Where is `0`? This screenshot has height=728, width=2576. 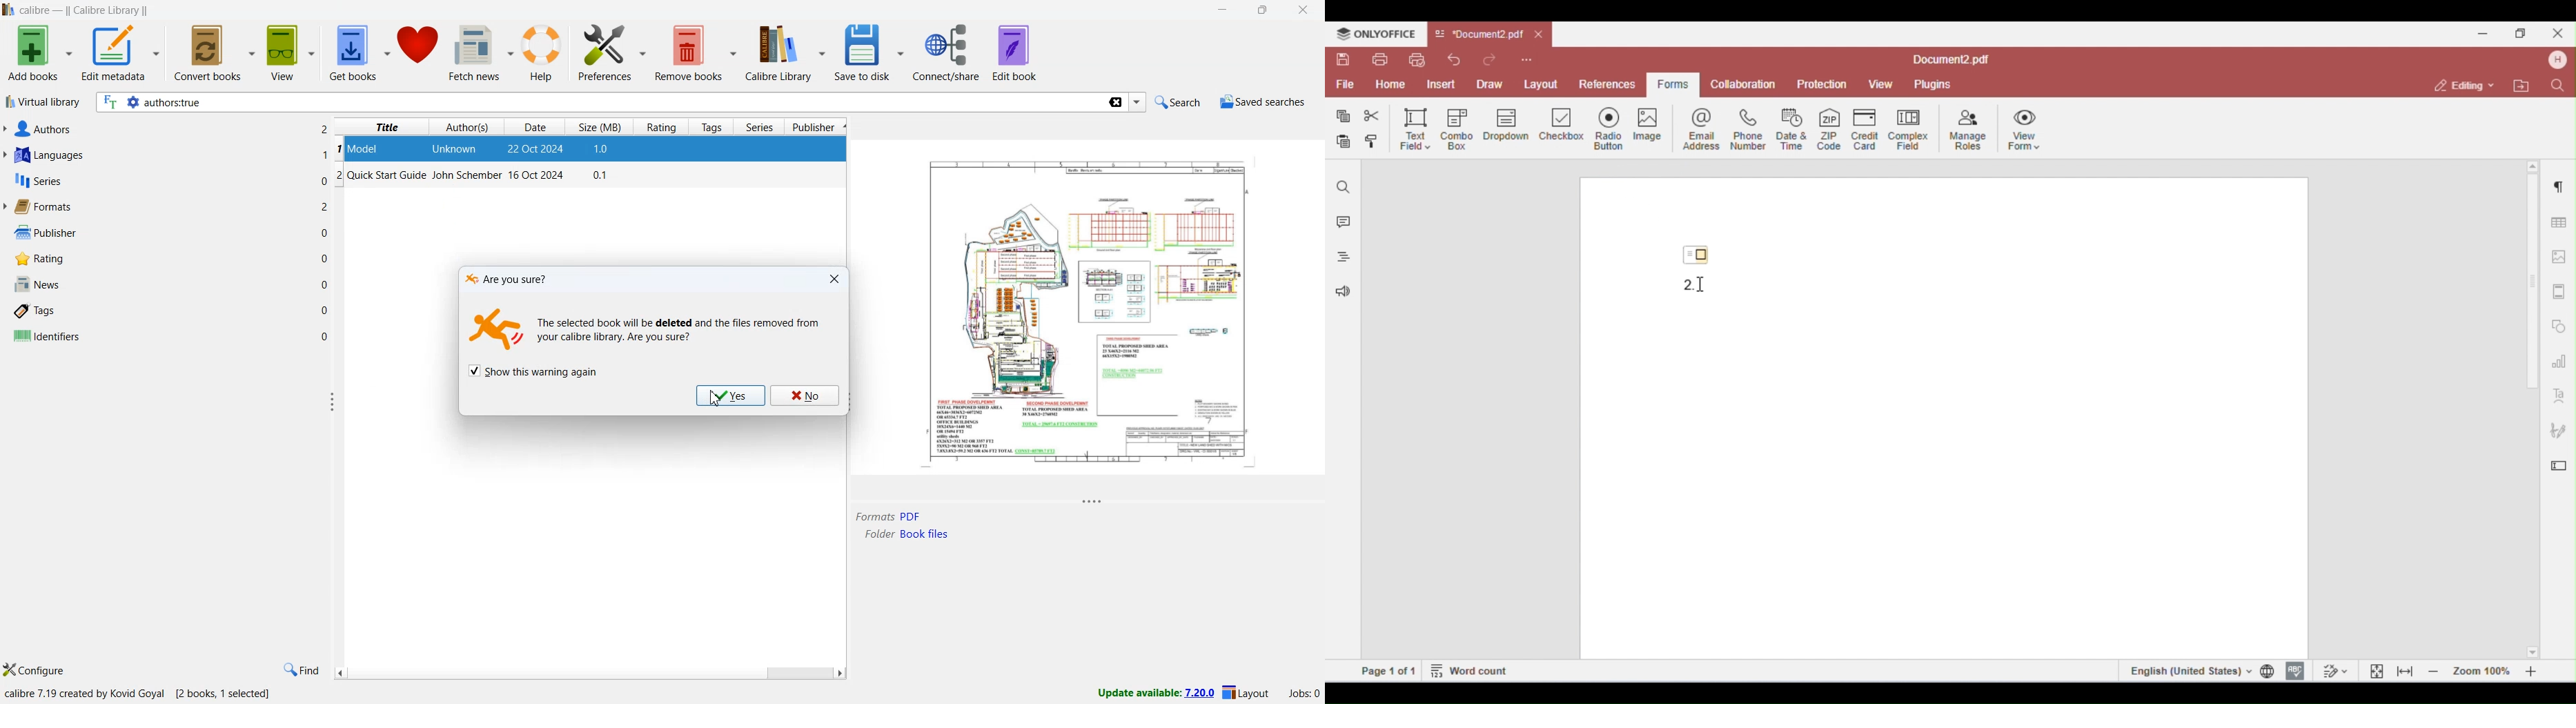 0 is located at coordinates (325, 335).